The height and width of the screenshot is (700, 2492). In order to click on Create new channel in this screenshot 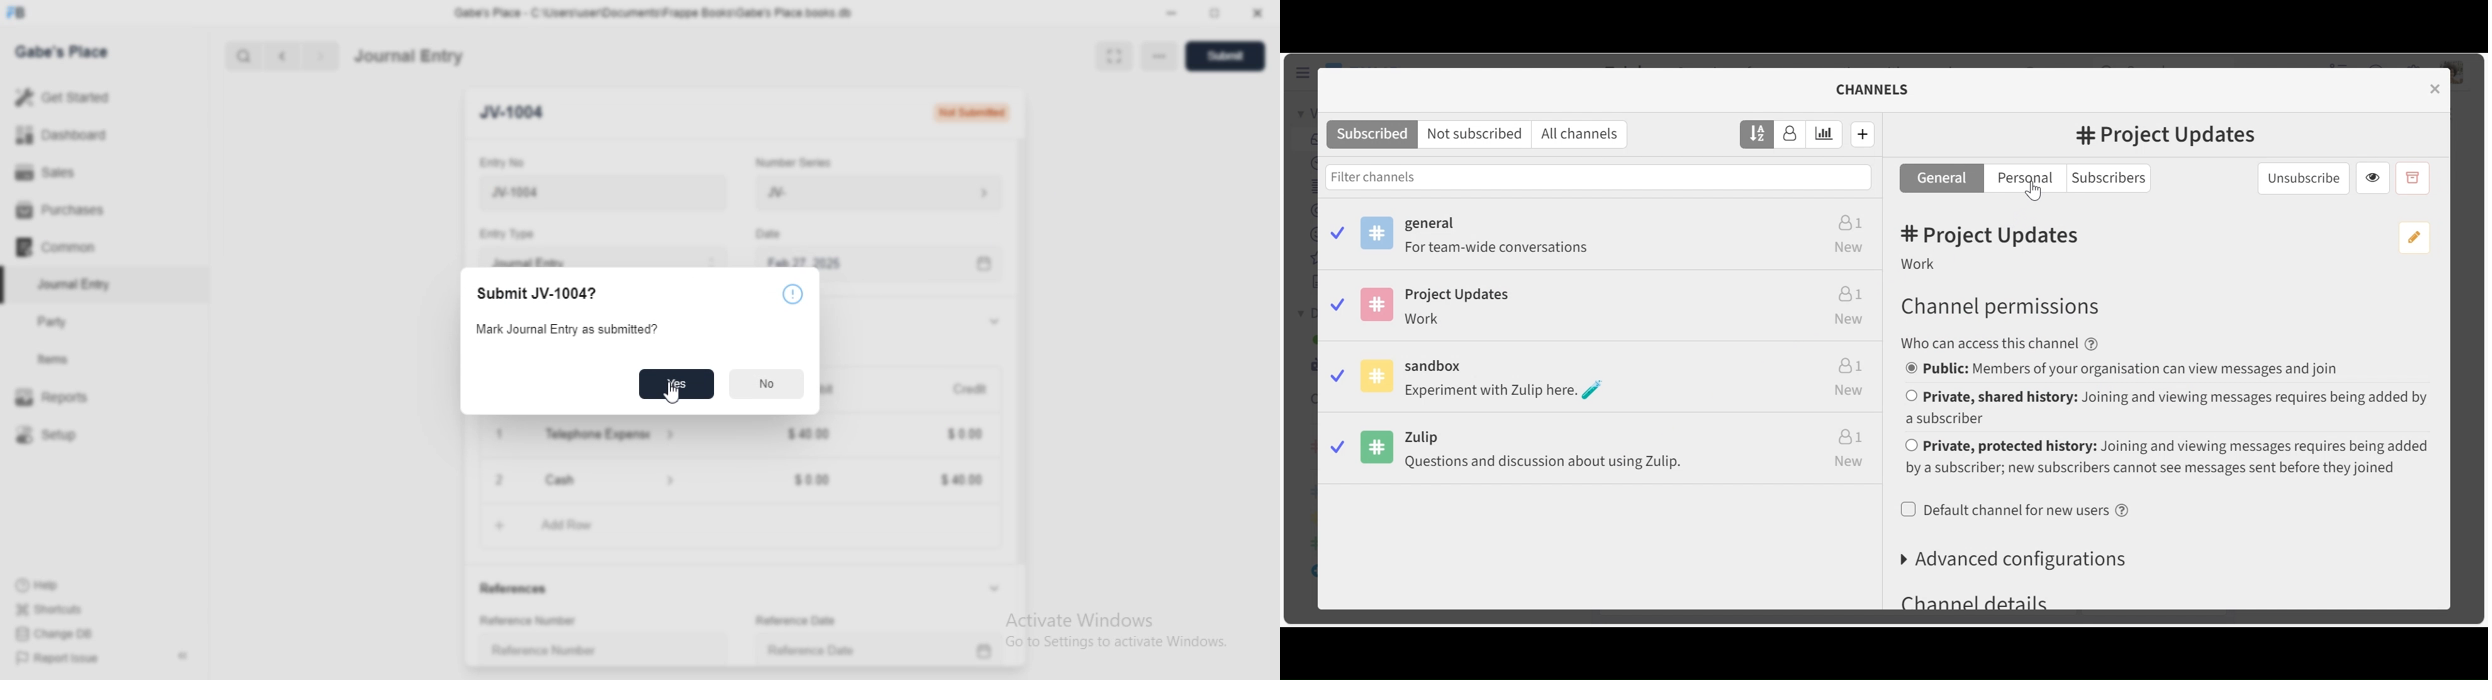, I will do `click(1864, 133)`.